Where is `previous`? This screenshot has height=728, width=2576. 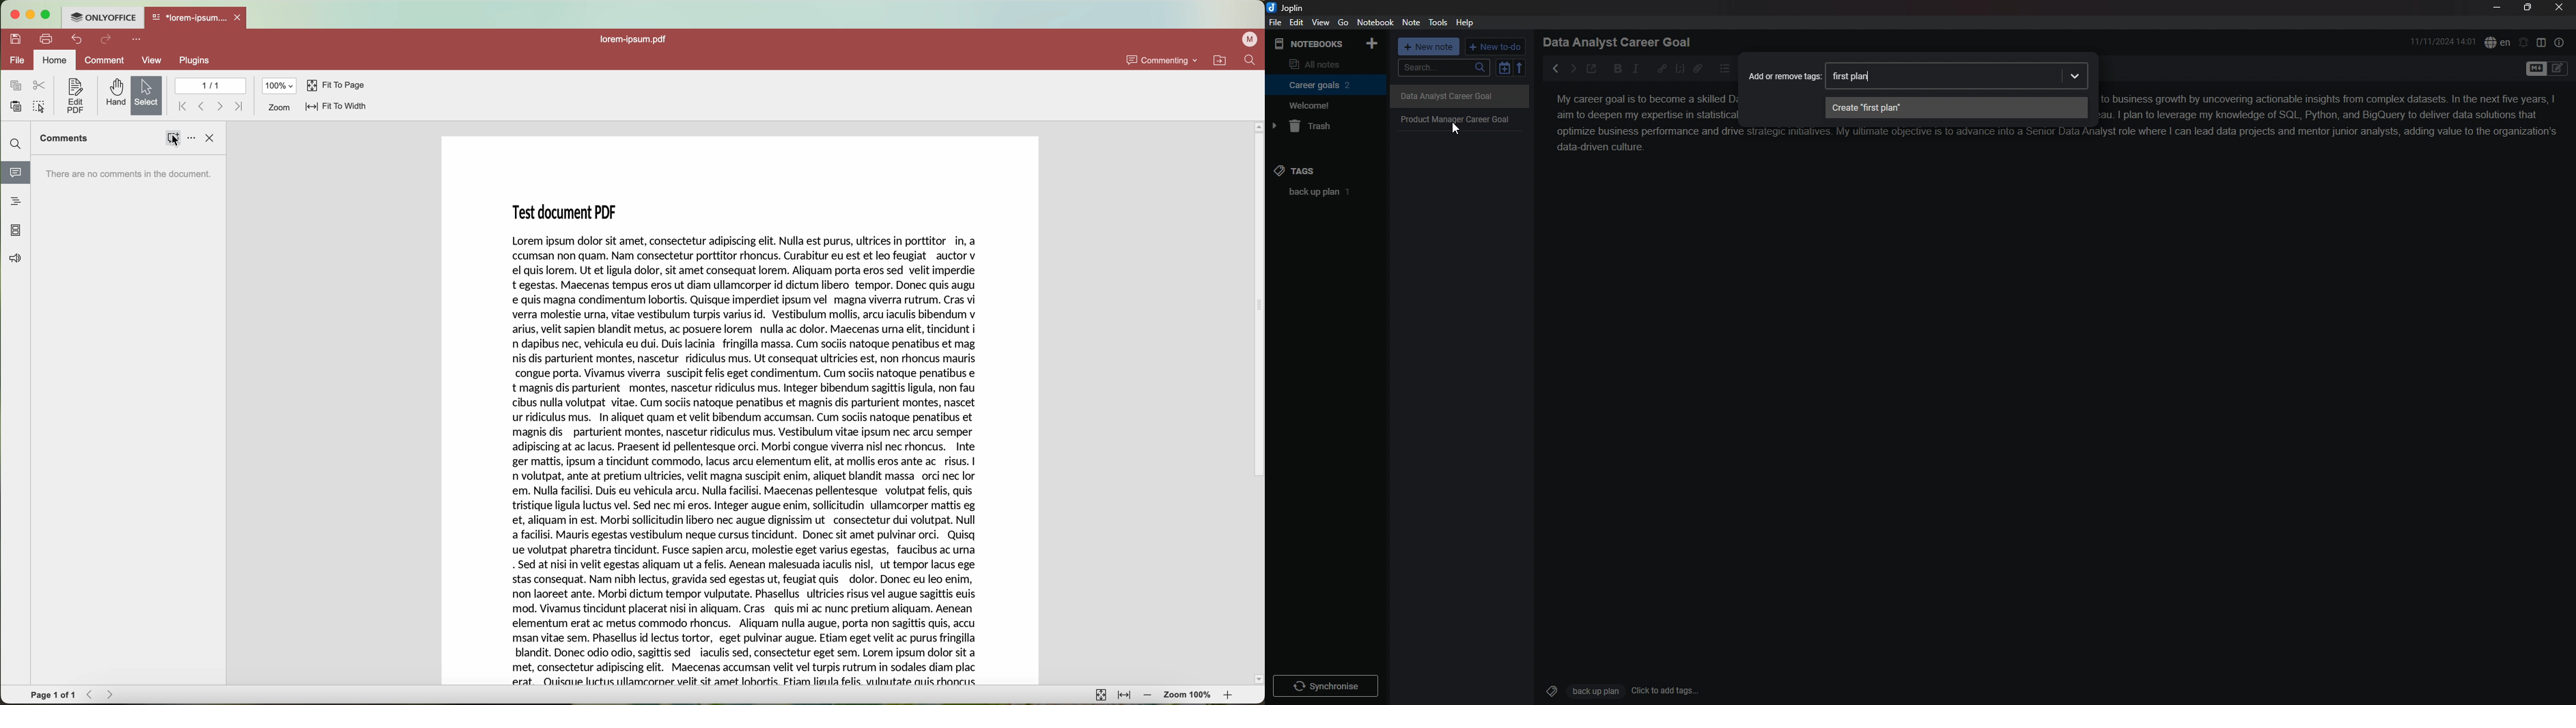
previous is located at coordinates (1554, 68).